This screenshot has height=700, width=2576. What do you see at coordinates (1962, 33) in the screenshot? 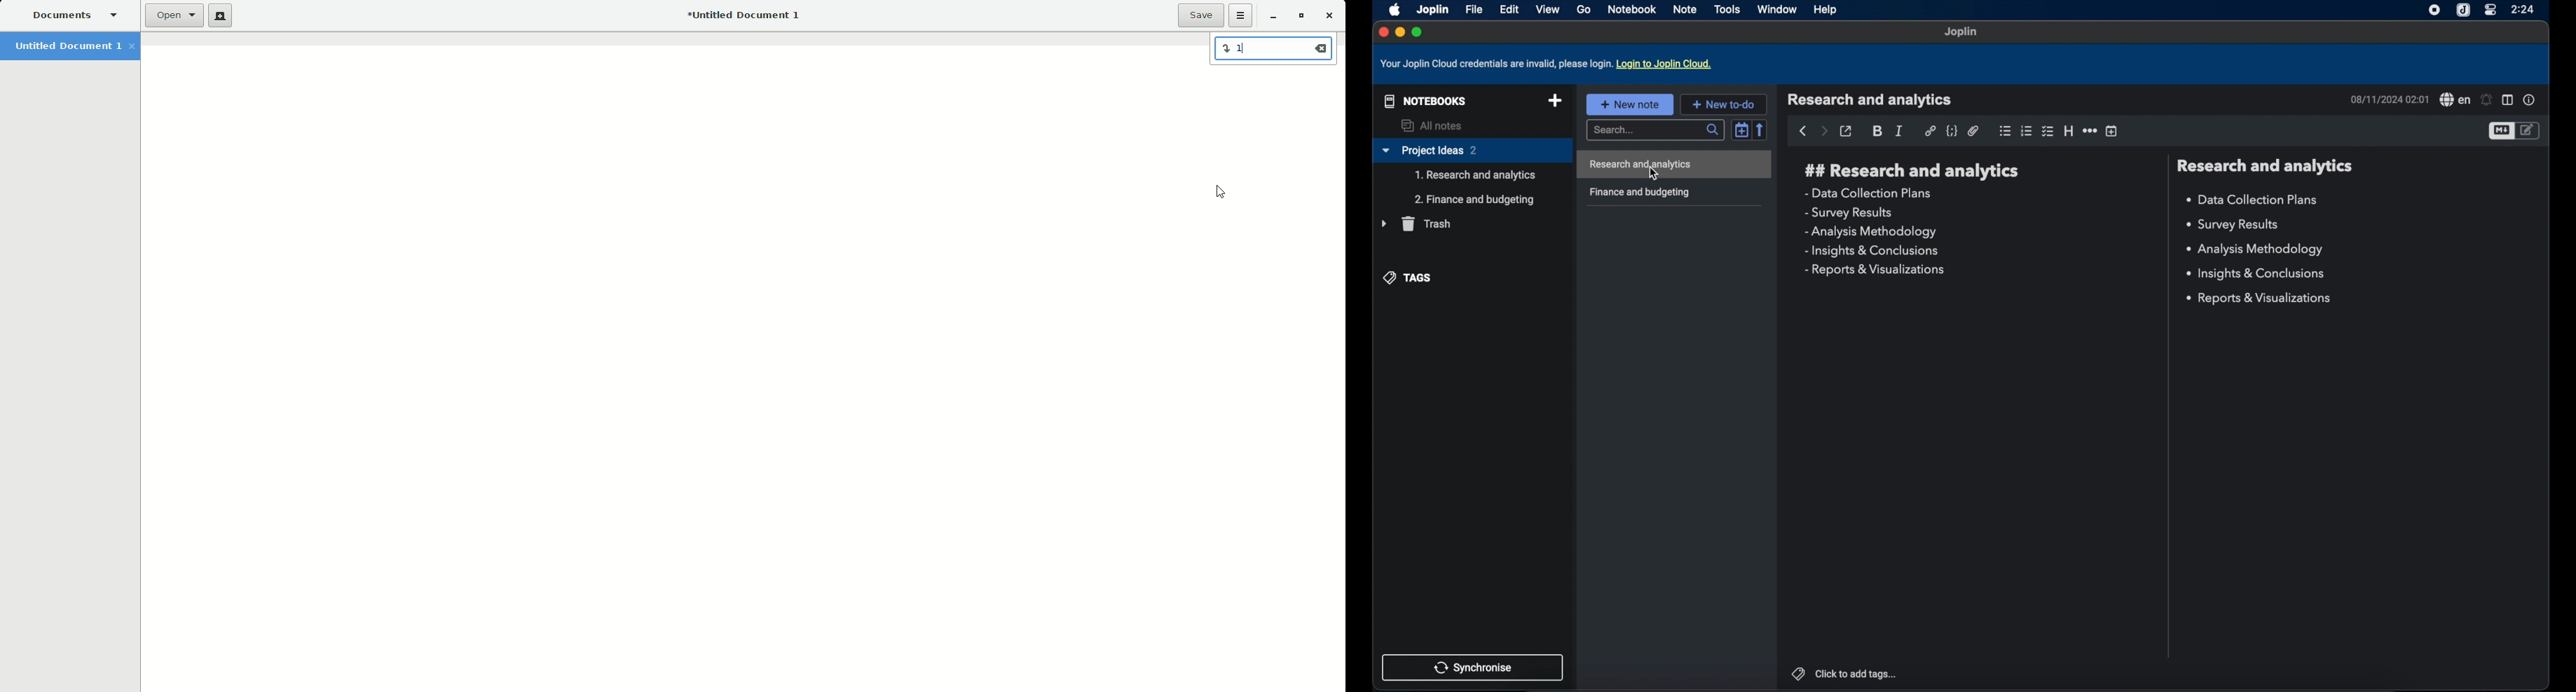
I see `Joplin` at bounding box center [1962, 33].